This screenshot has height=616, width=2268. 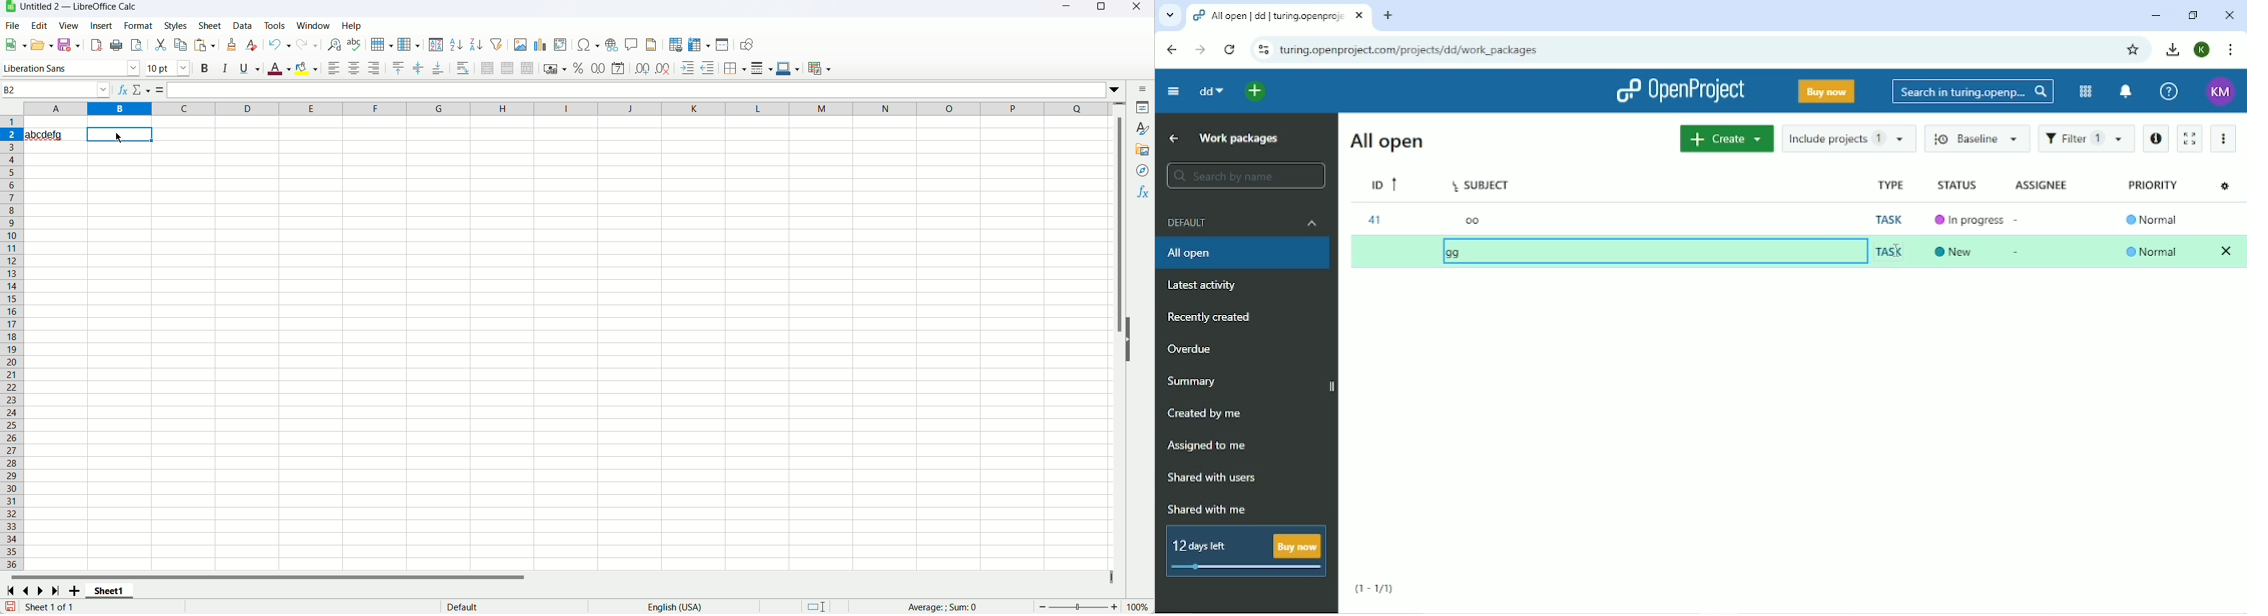 What do you see at coordinates (1206, 414) in the screenshot?
I see `Created by me` at bounding box center [1206, 414].